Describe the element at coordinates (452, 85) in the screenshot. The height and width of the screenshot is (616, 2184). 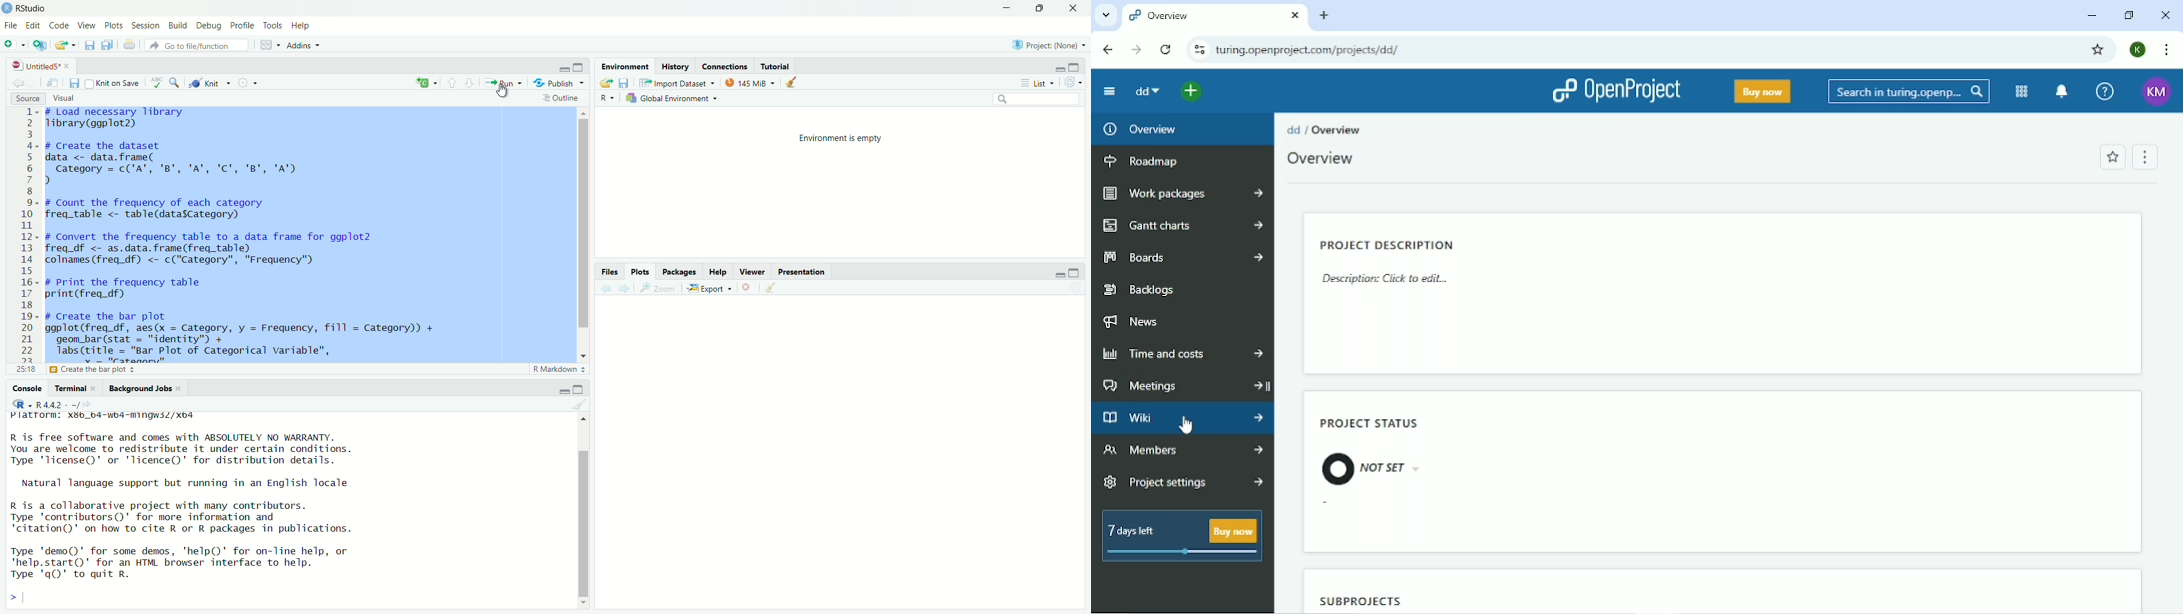
I see `previous section` at that location.